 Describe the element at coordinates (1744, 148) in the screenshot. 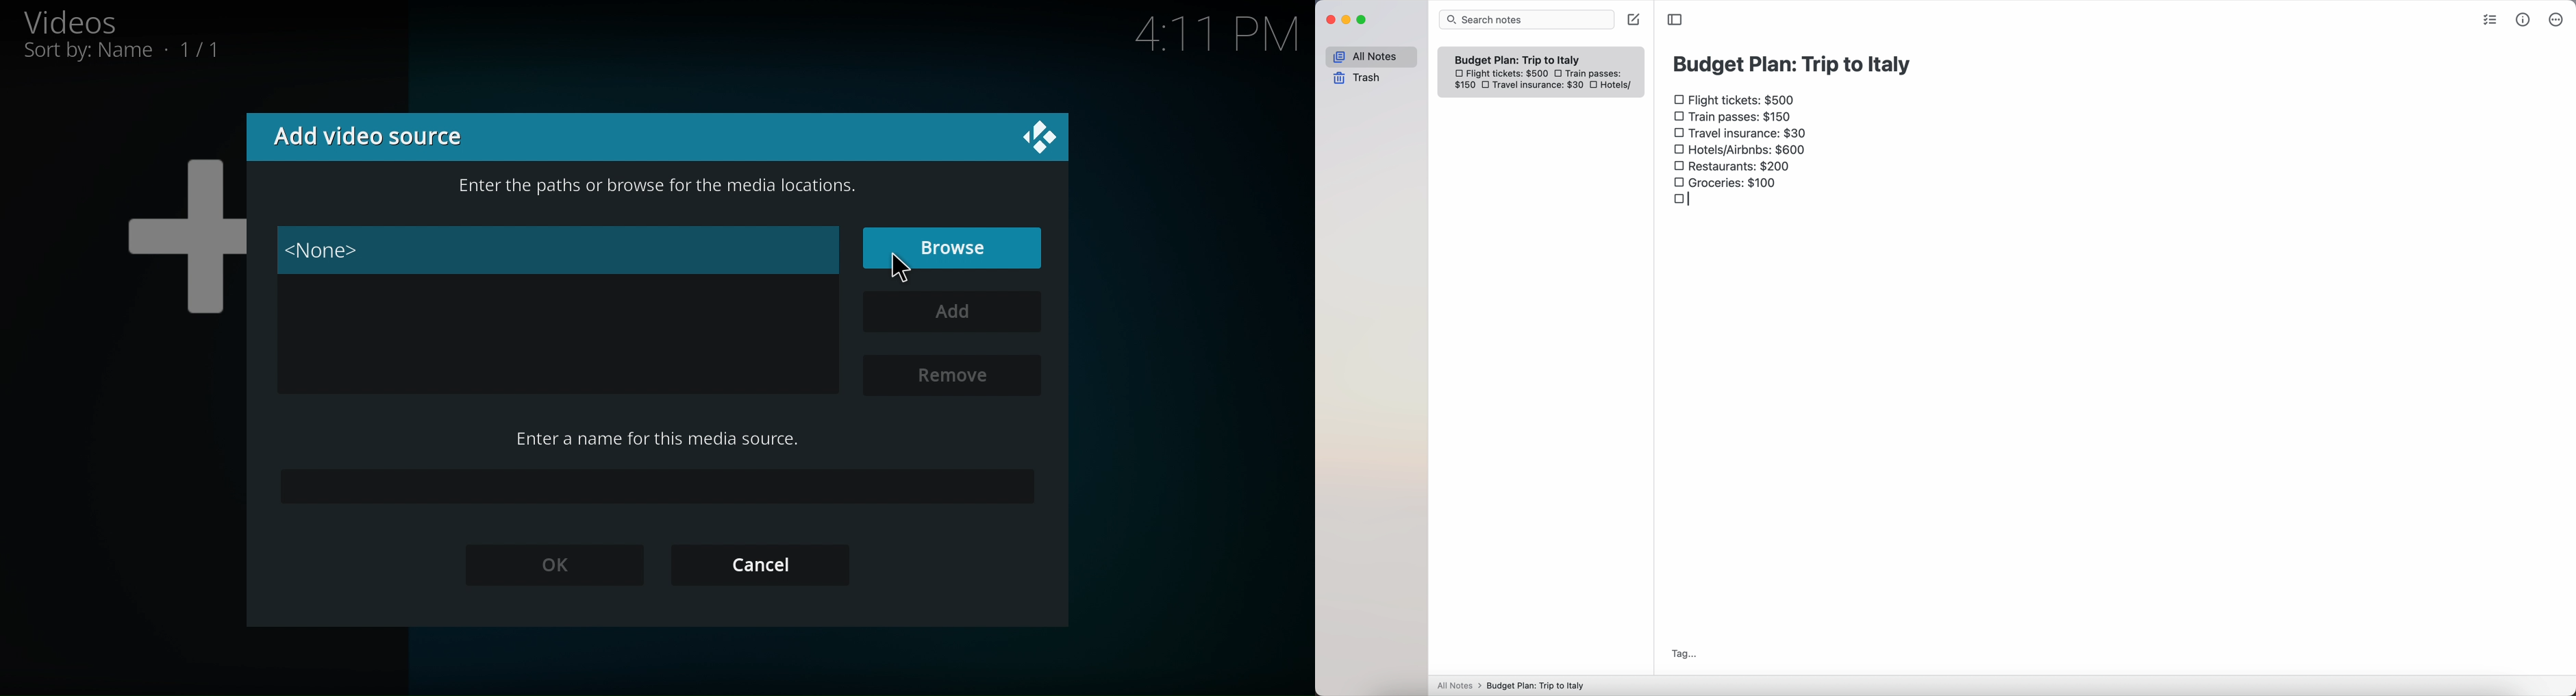

I see `hotels/airbnbs: $600 checkbox` at that location.